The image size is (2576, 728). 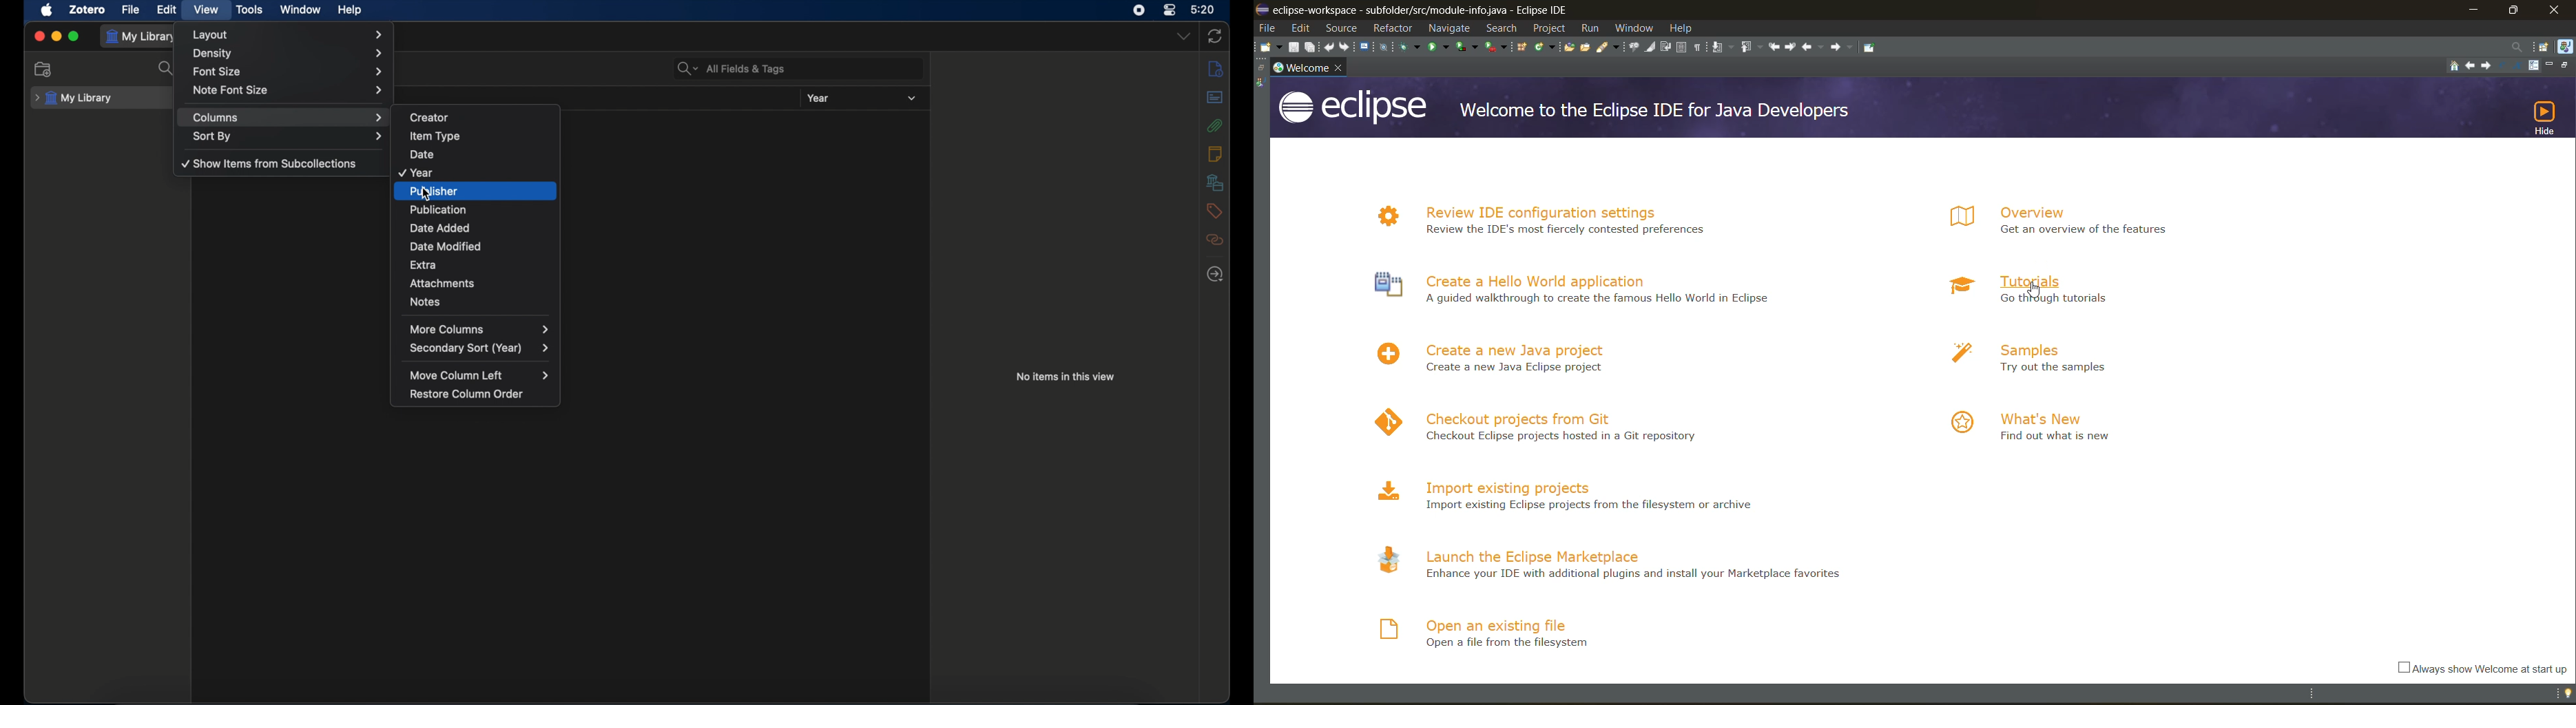 I want to click on libraries, so click(x=1215, y=182).